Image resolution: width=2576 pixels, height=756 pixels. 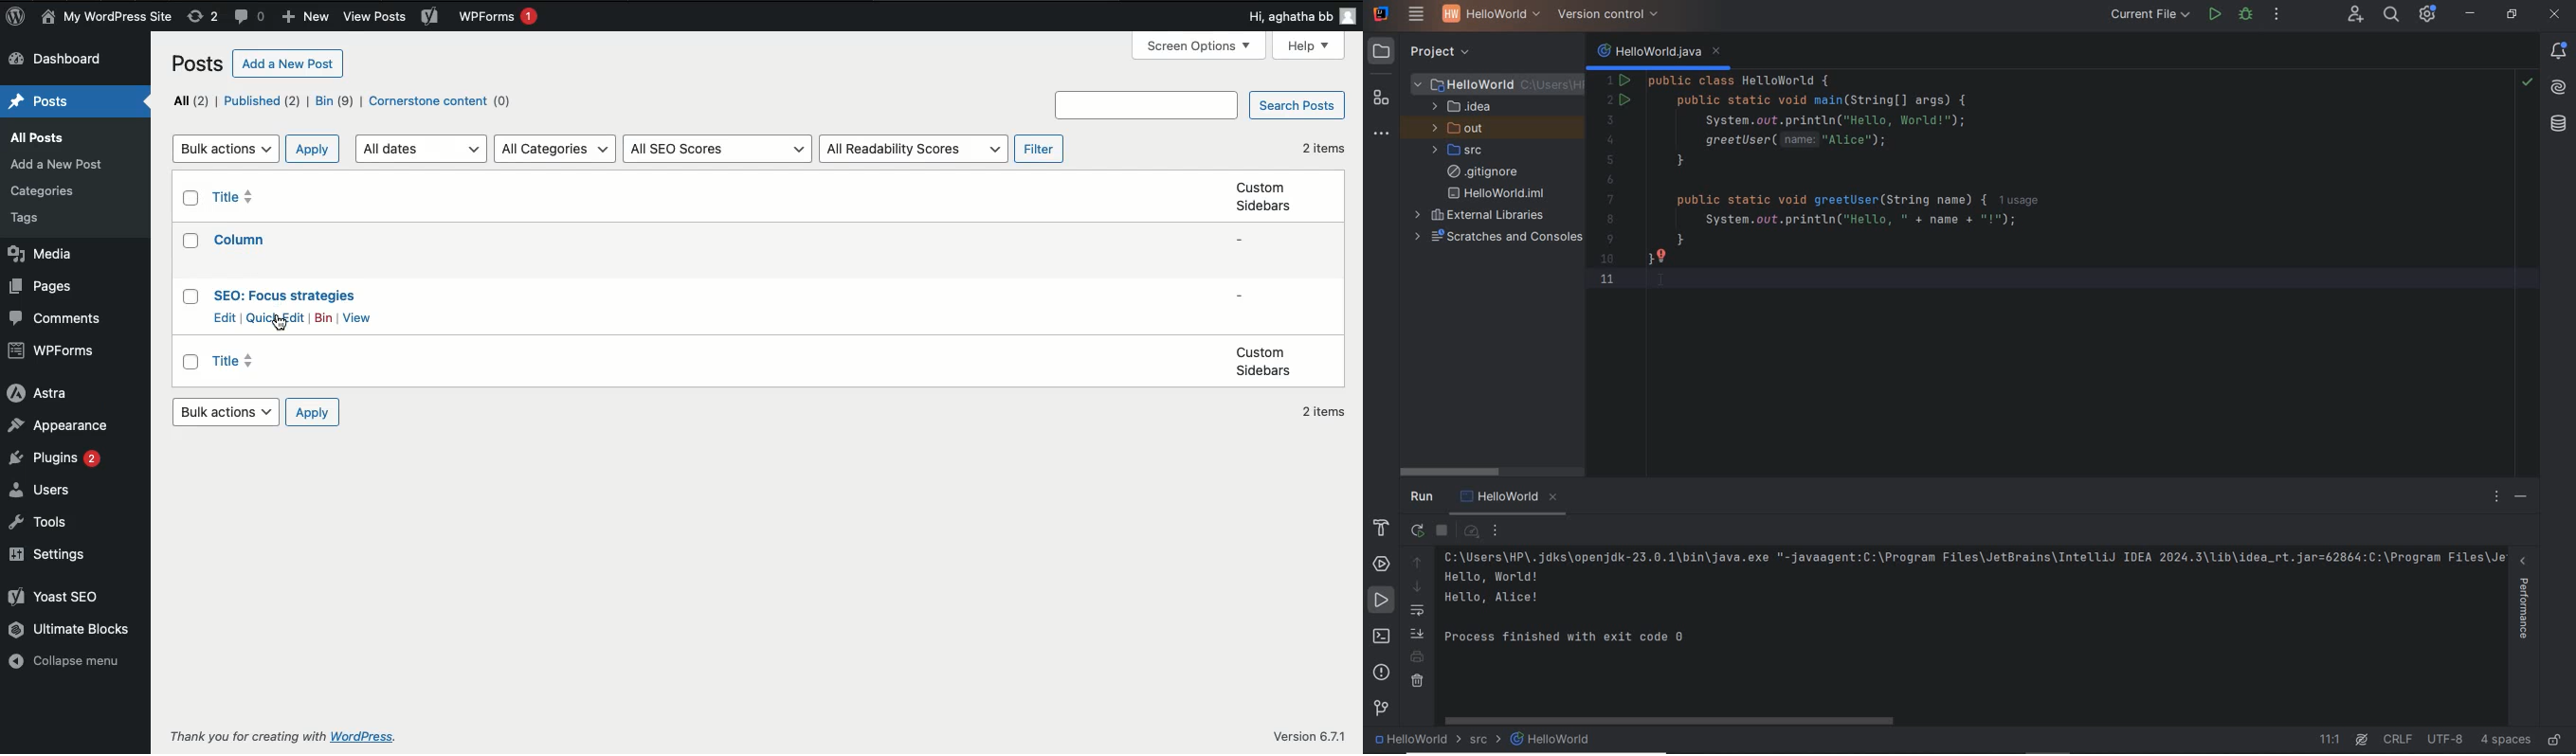 What do you see at coordinates (1417, 683) in the screenshot?
I see `clear all` at bounding box center [1417, 683].